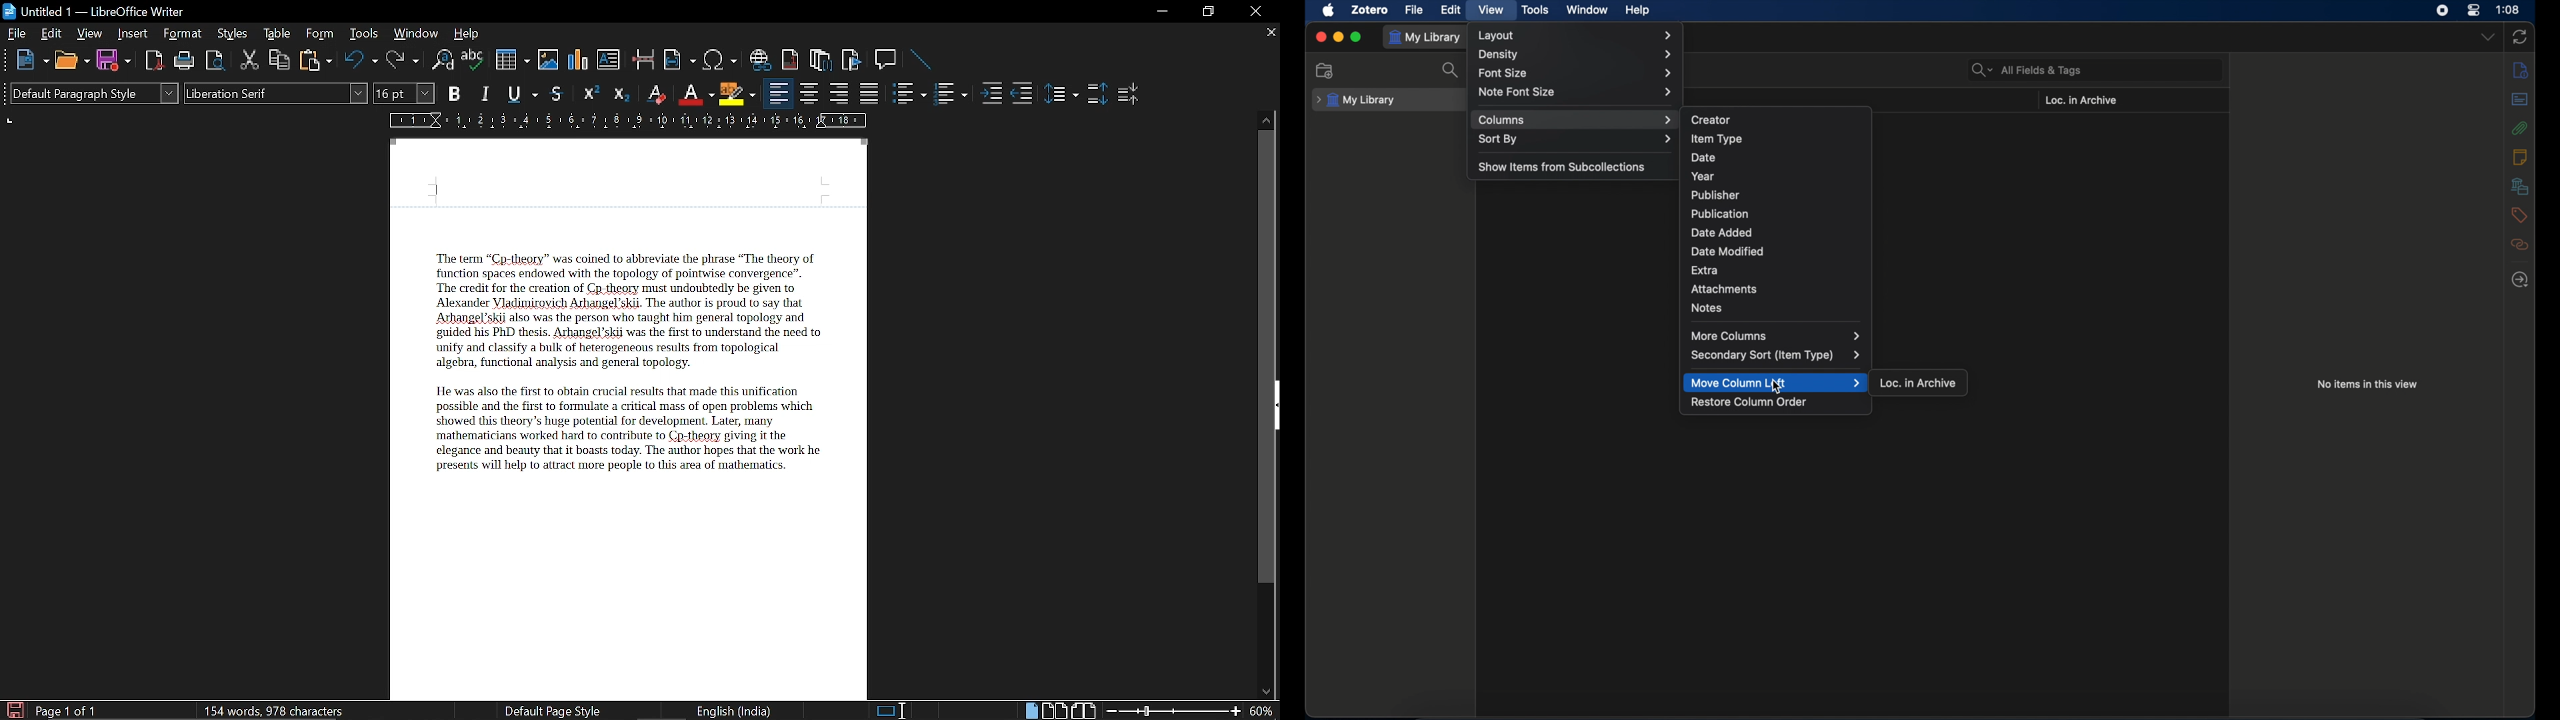  I want to click on Underline, so click(695, 94).